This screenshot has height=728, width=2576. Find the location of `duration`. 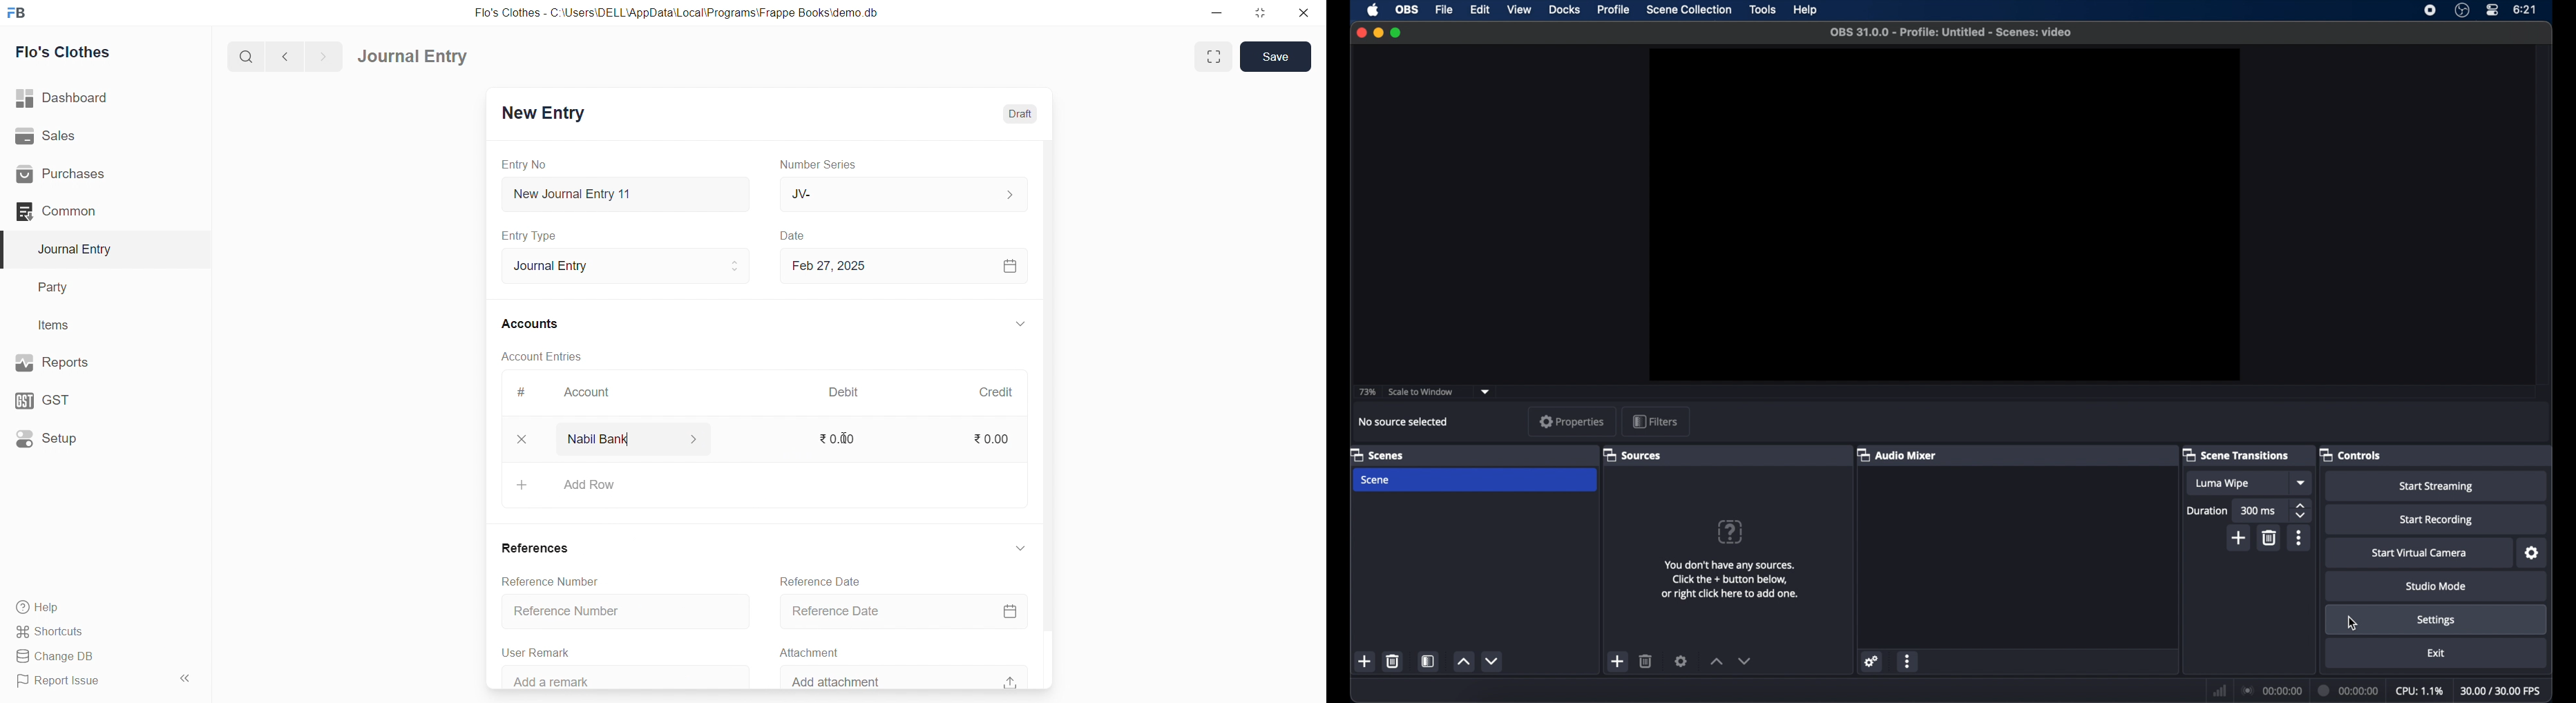

duration is located at coordinates (2207, 510).